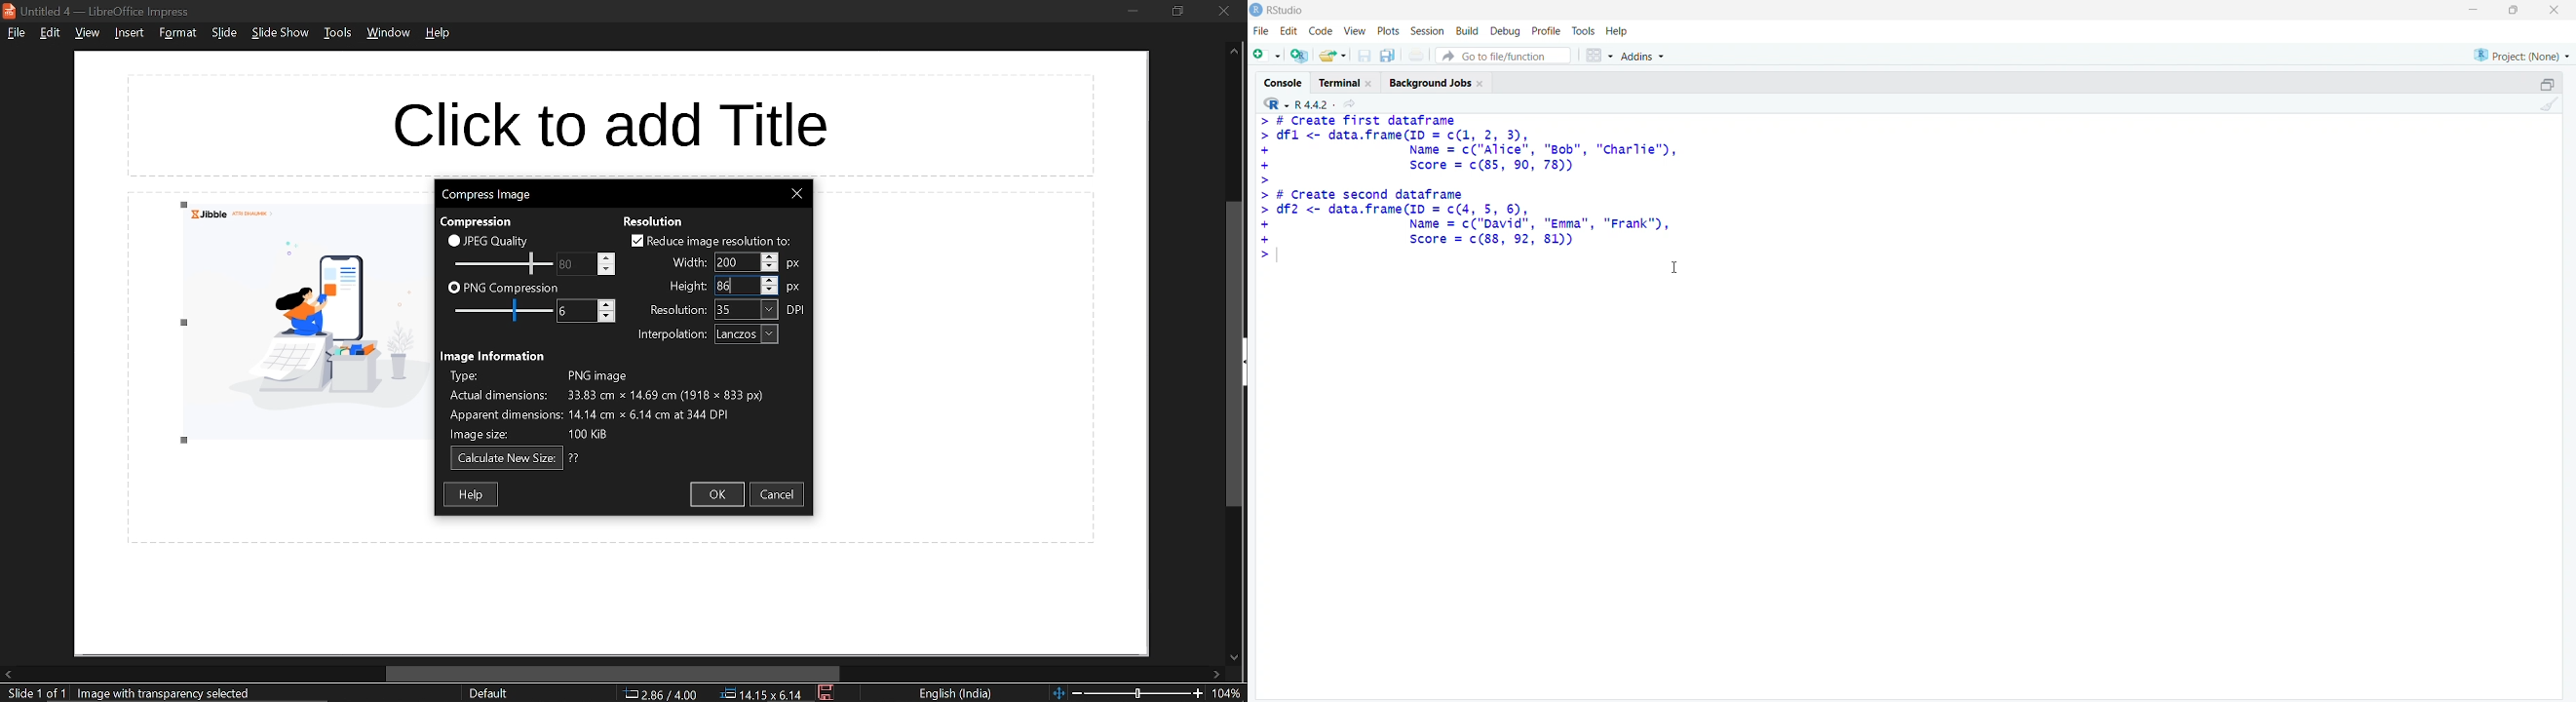 The width and height of the screenshot is (2576, 728). Describe the element at coordinates (661, 693) in the screenshot. I see `co-ordinate` at that location.